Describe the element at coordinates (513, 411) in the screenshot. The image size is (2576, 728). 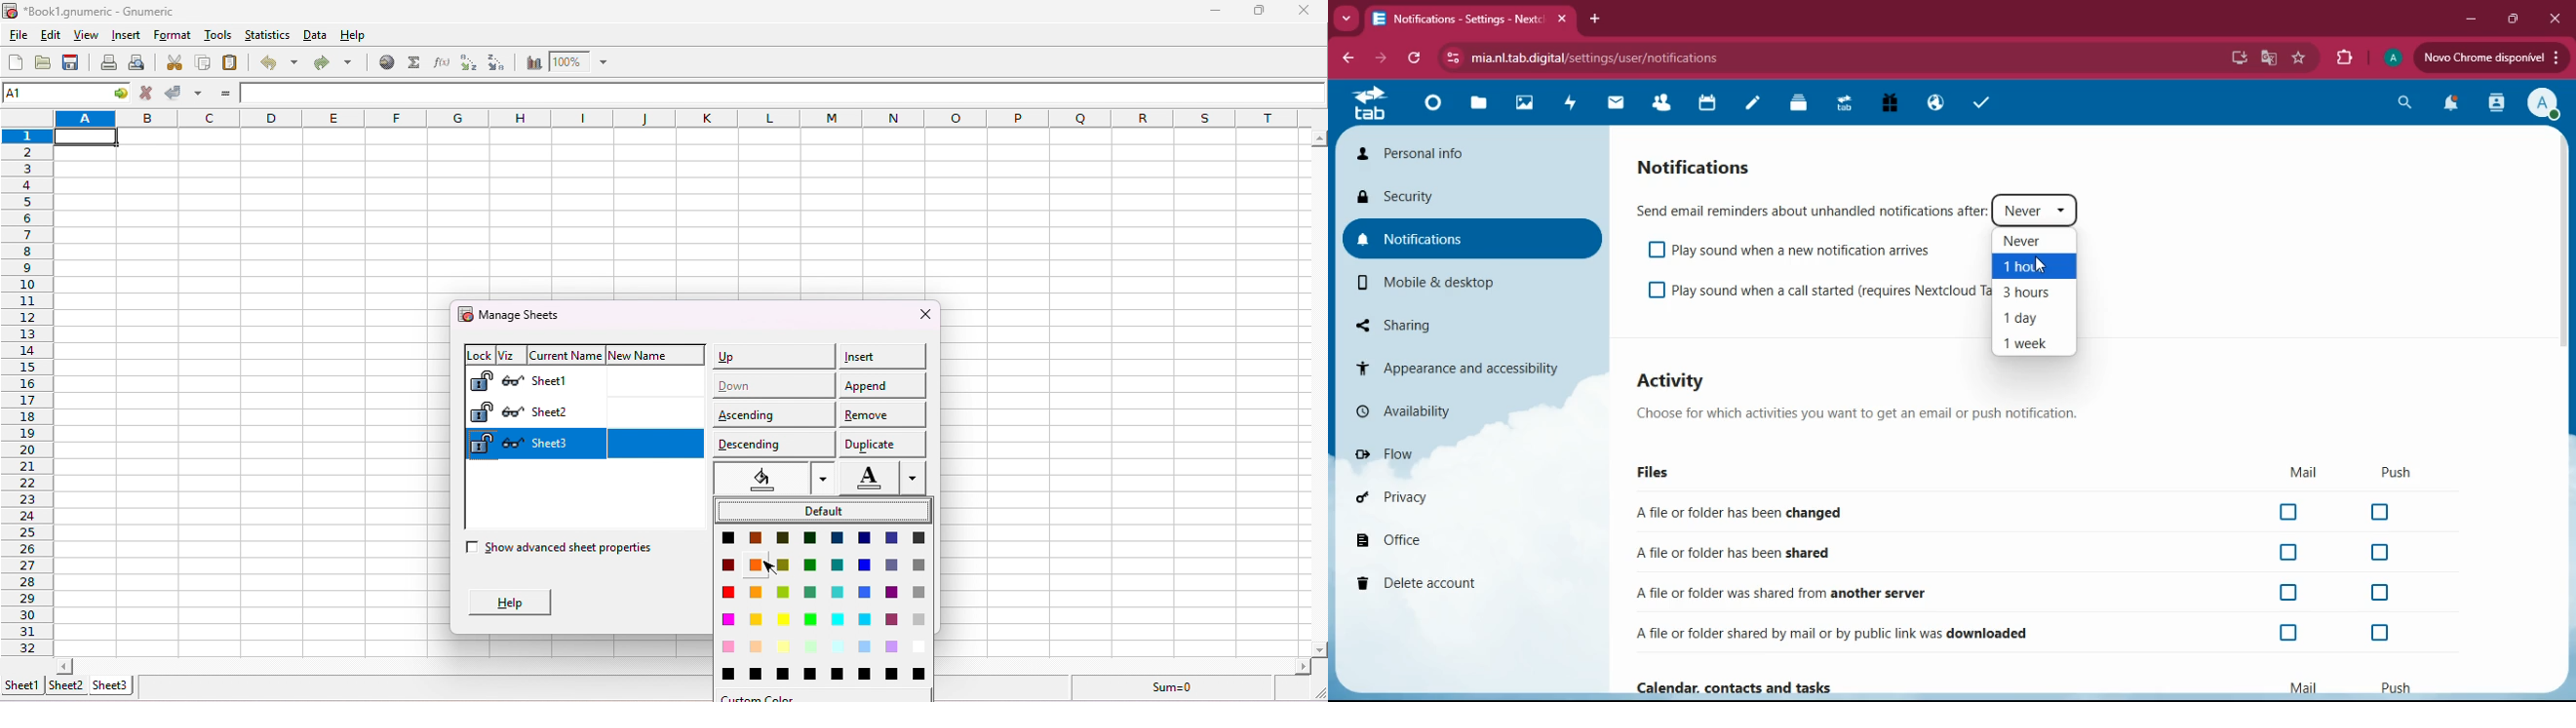
I see `Hide sheet 2` at that location.